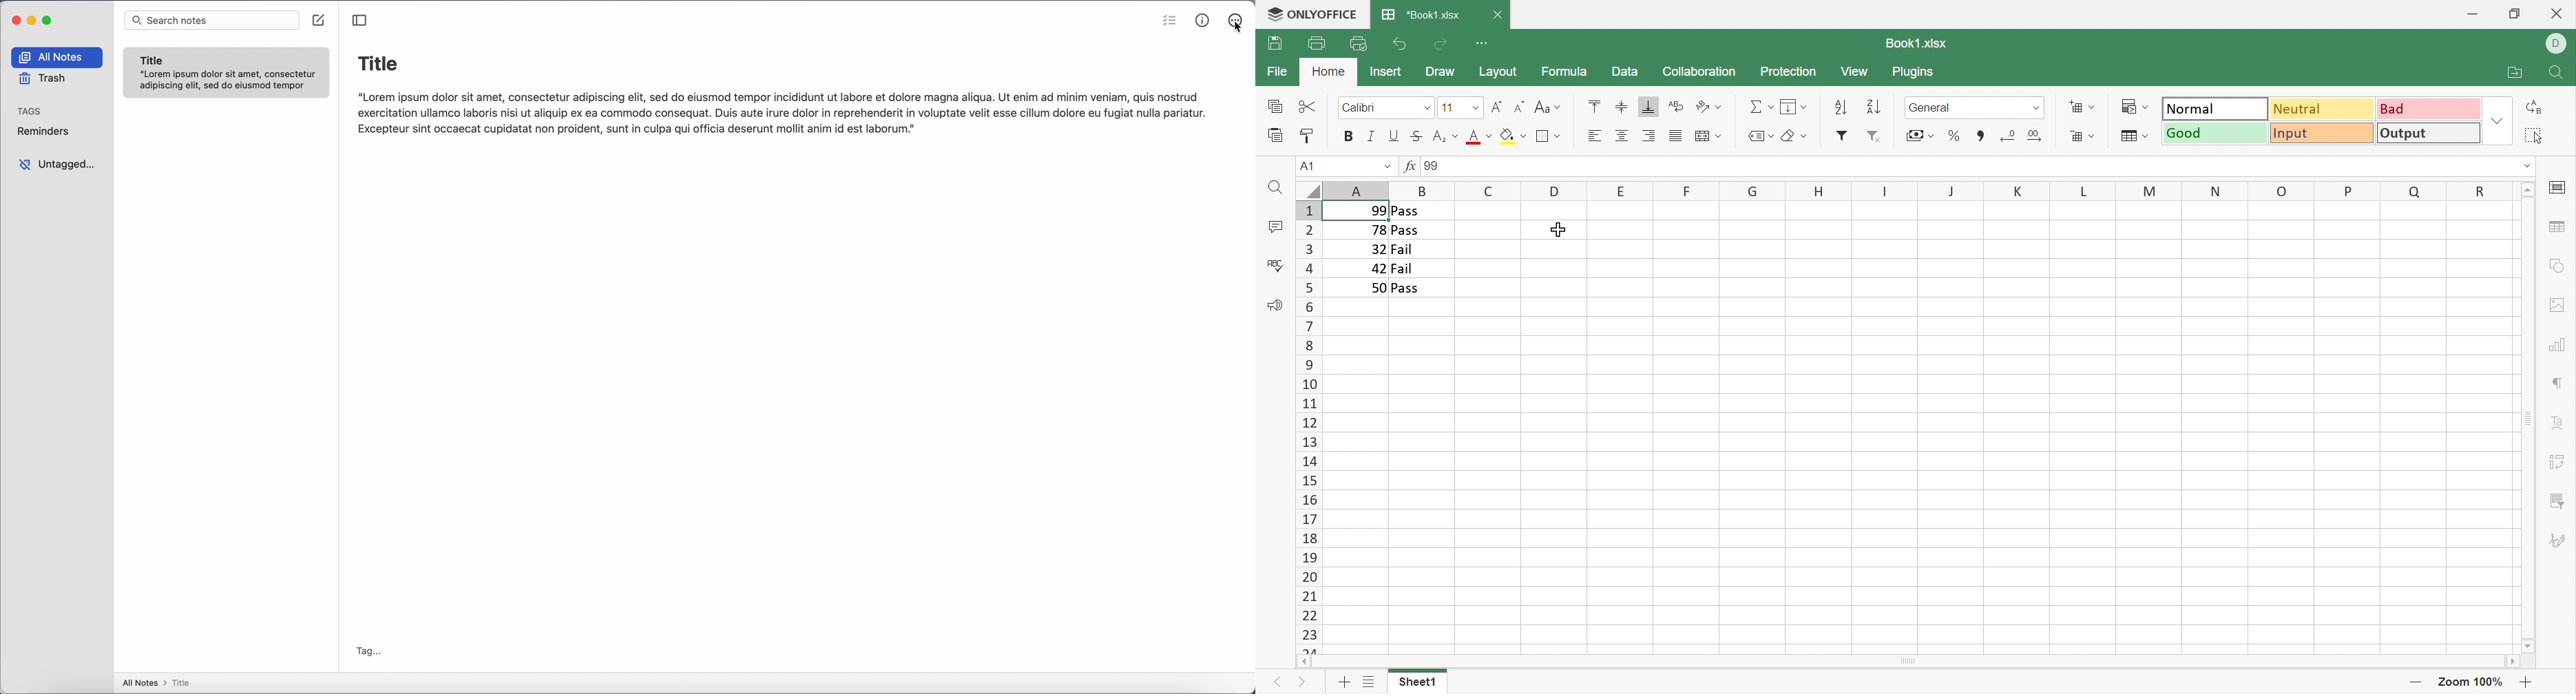 The width and height of the screenshot is (2576, 700). What do you see at coordinates (1405, 211) in the screenshot?
I see `Pass` at bounding box center [1405, 211].